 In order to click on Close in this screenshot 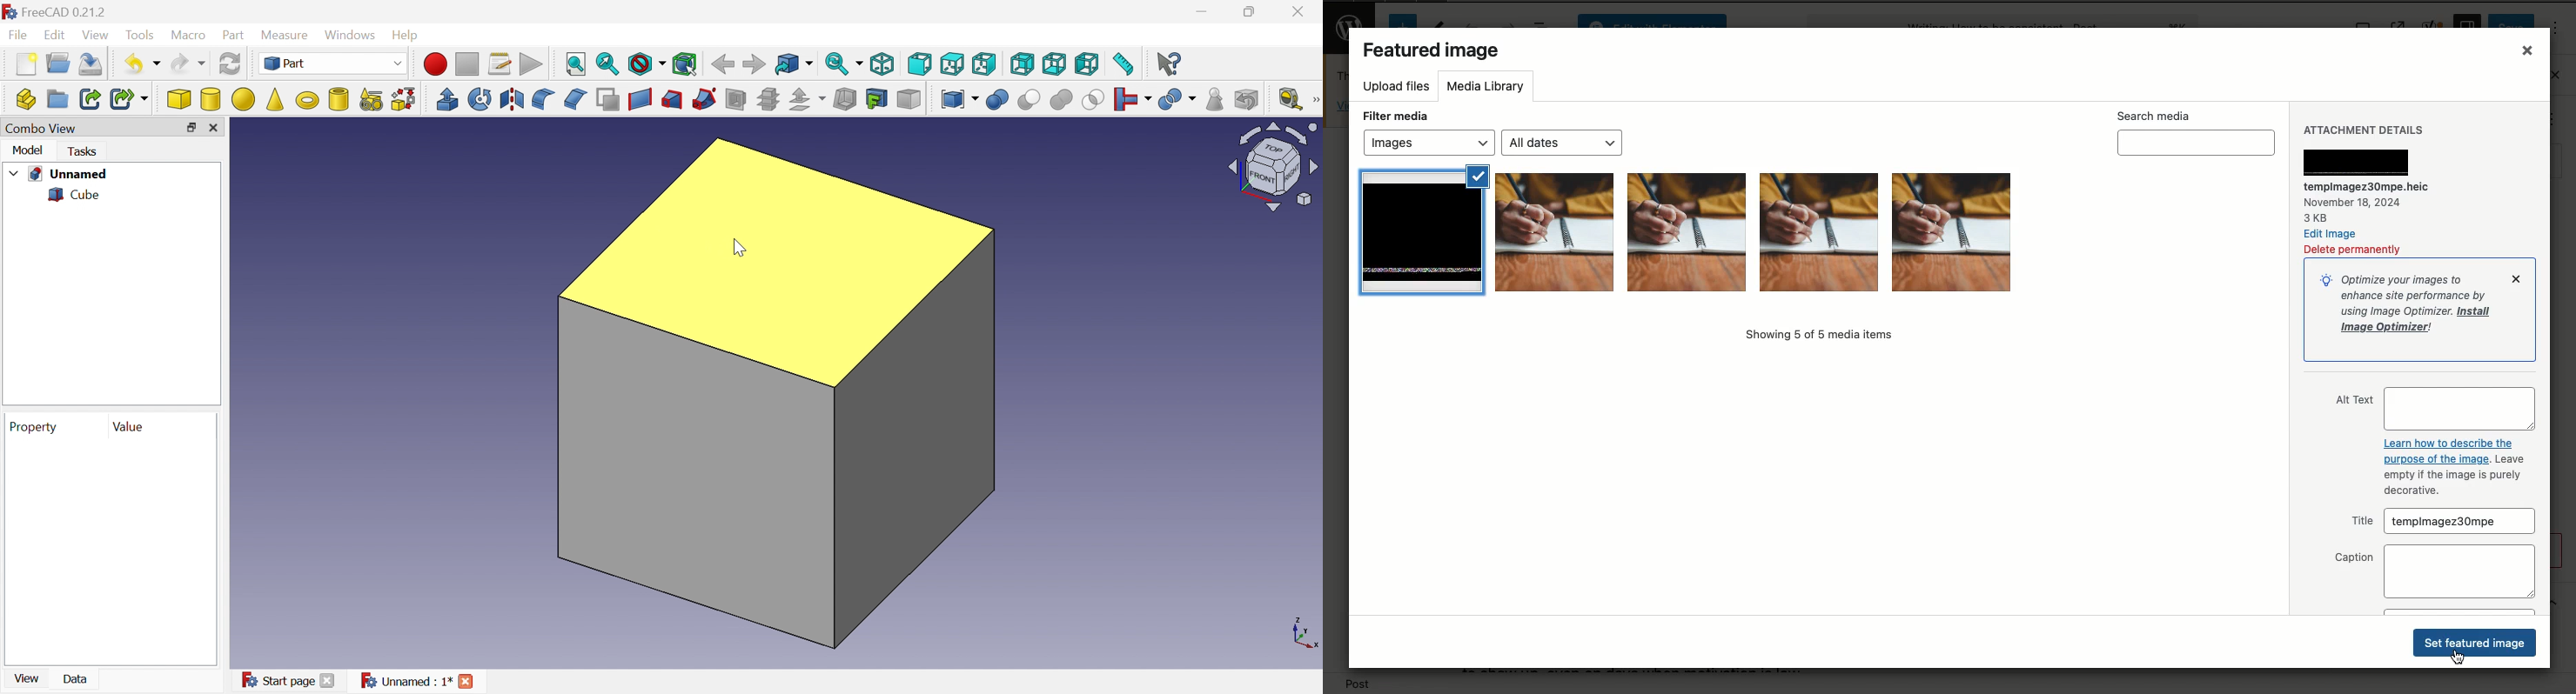, I will do `click(466, 682)`.